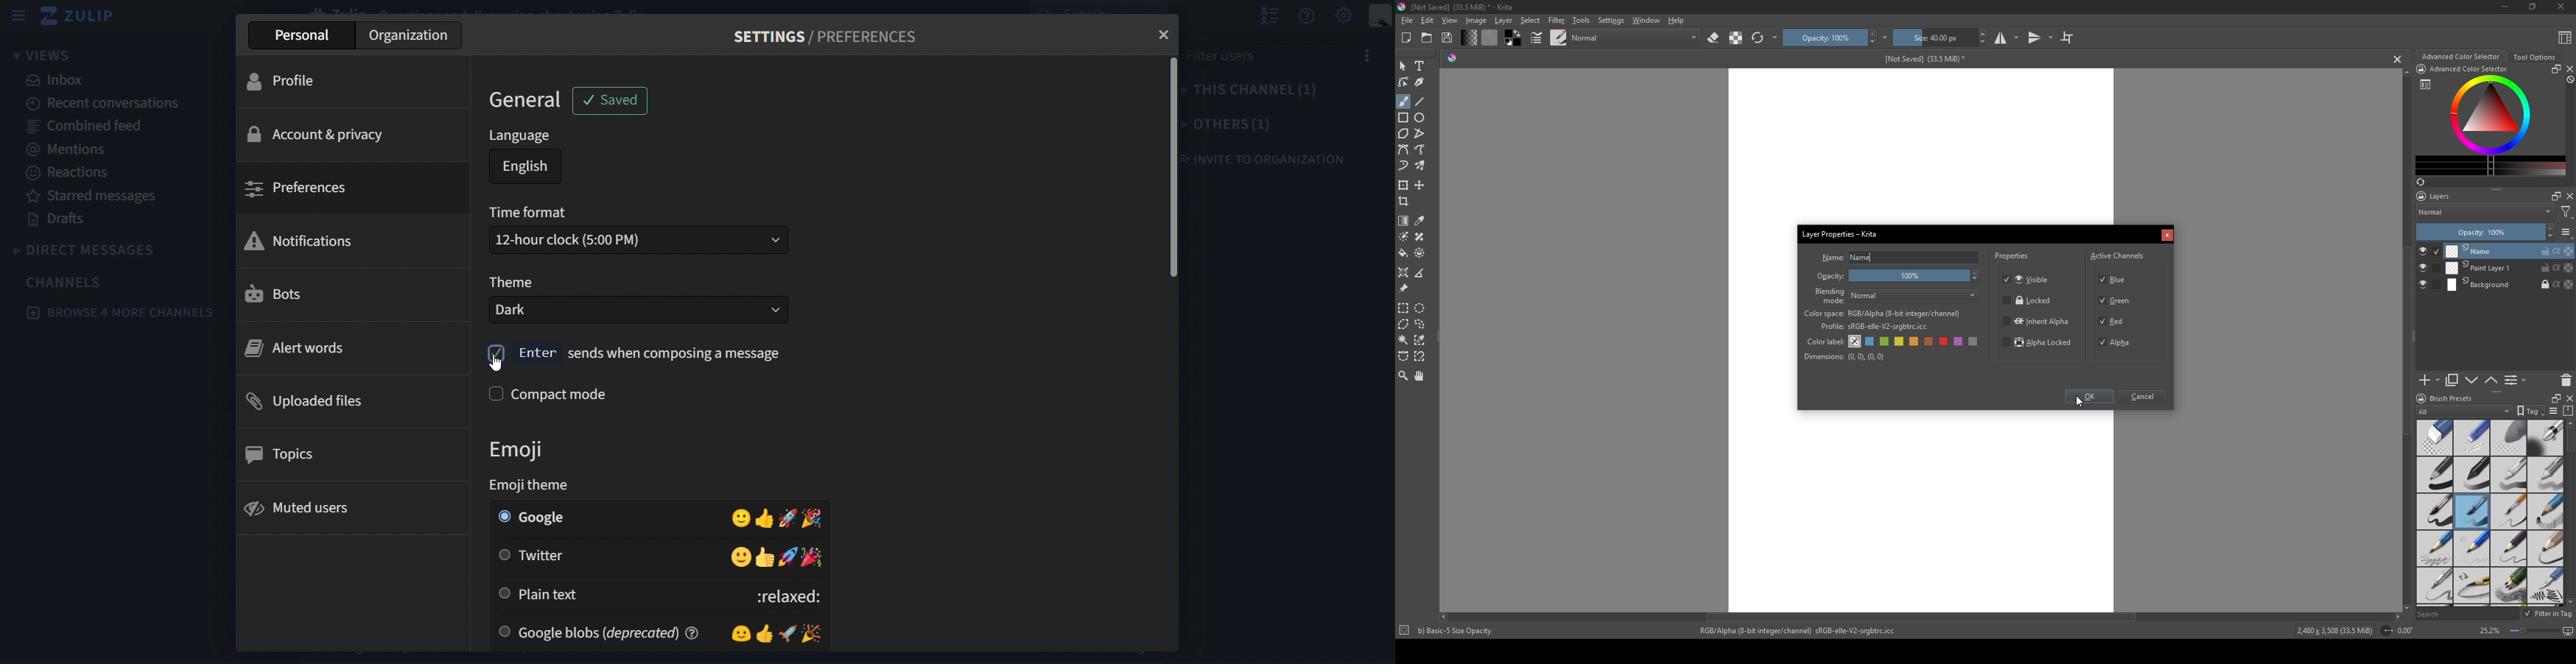 The image size is (2576, 672). Describe the element at coordinates (2506, 6) in the screenshot. I see `minimize` at that location.